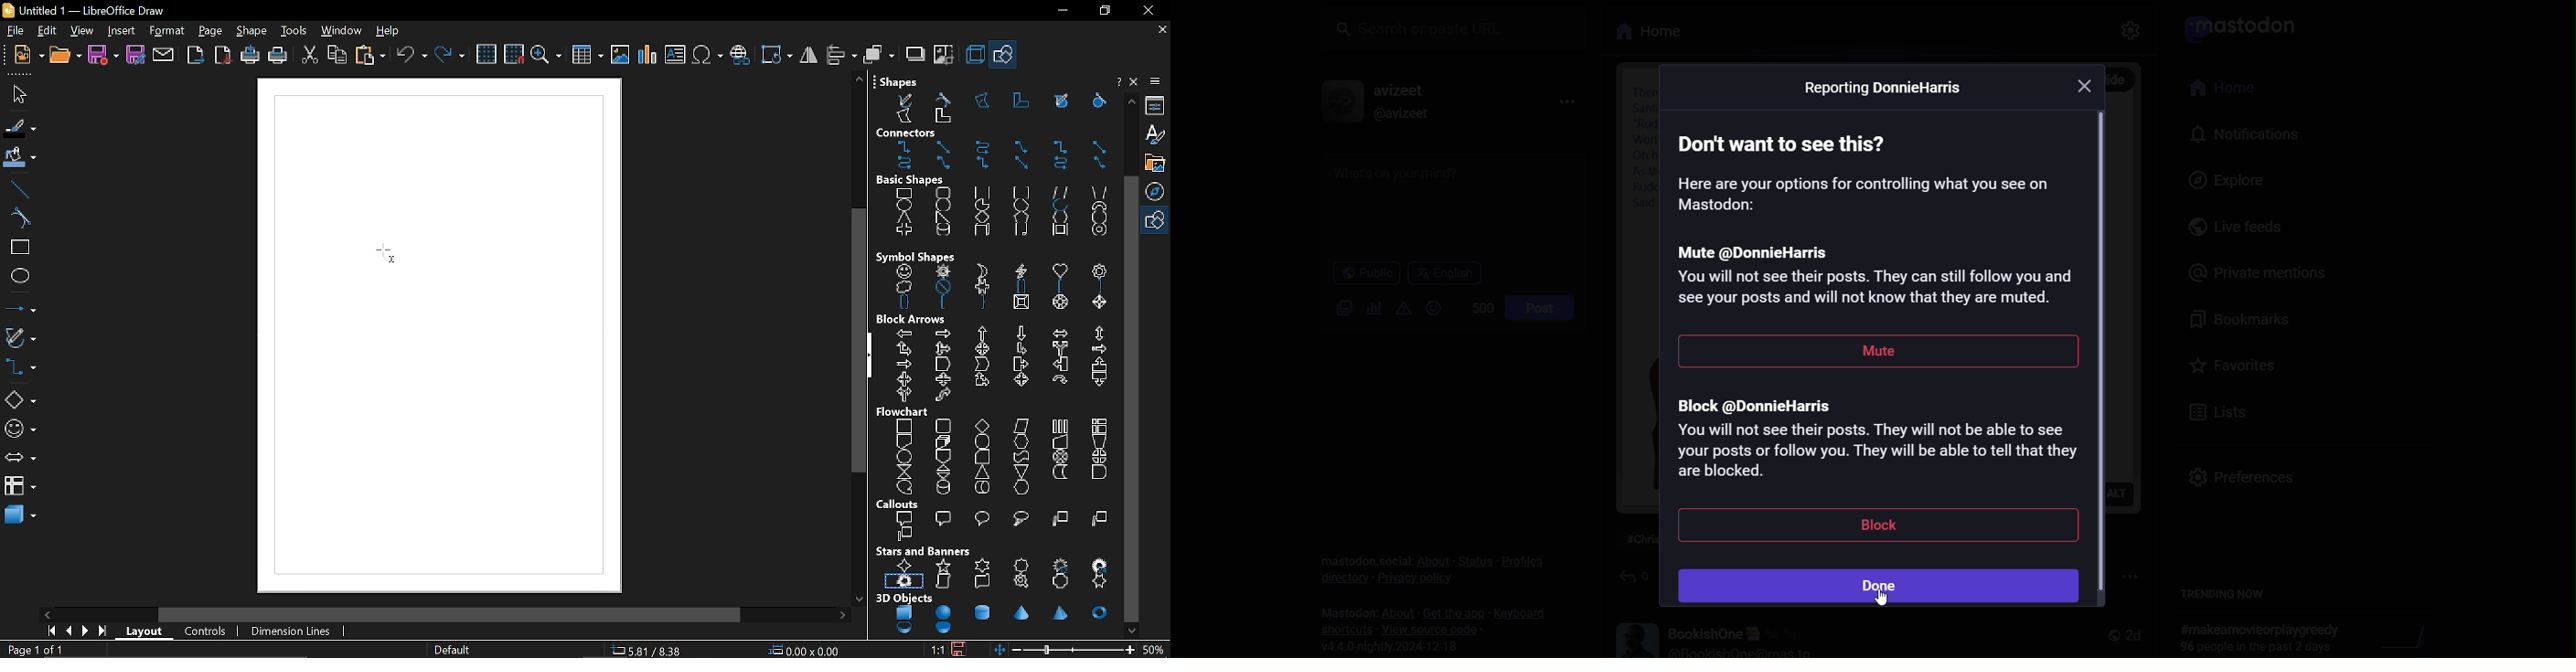  What do you see at coordinates (412, 56) in the screenshot?
I see `undo` at bounding box center [412, 56].